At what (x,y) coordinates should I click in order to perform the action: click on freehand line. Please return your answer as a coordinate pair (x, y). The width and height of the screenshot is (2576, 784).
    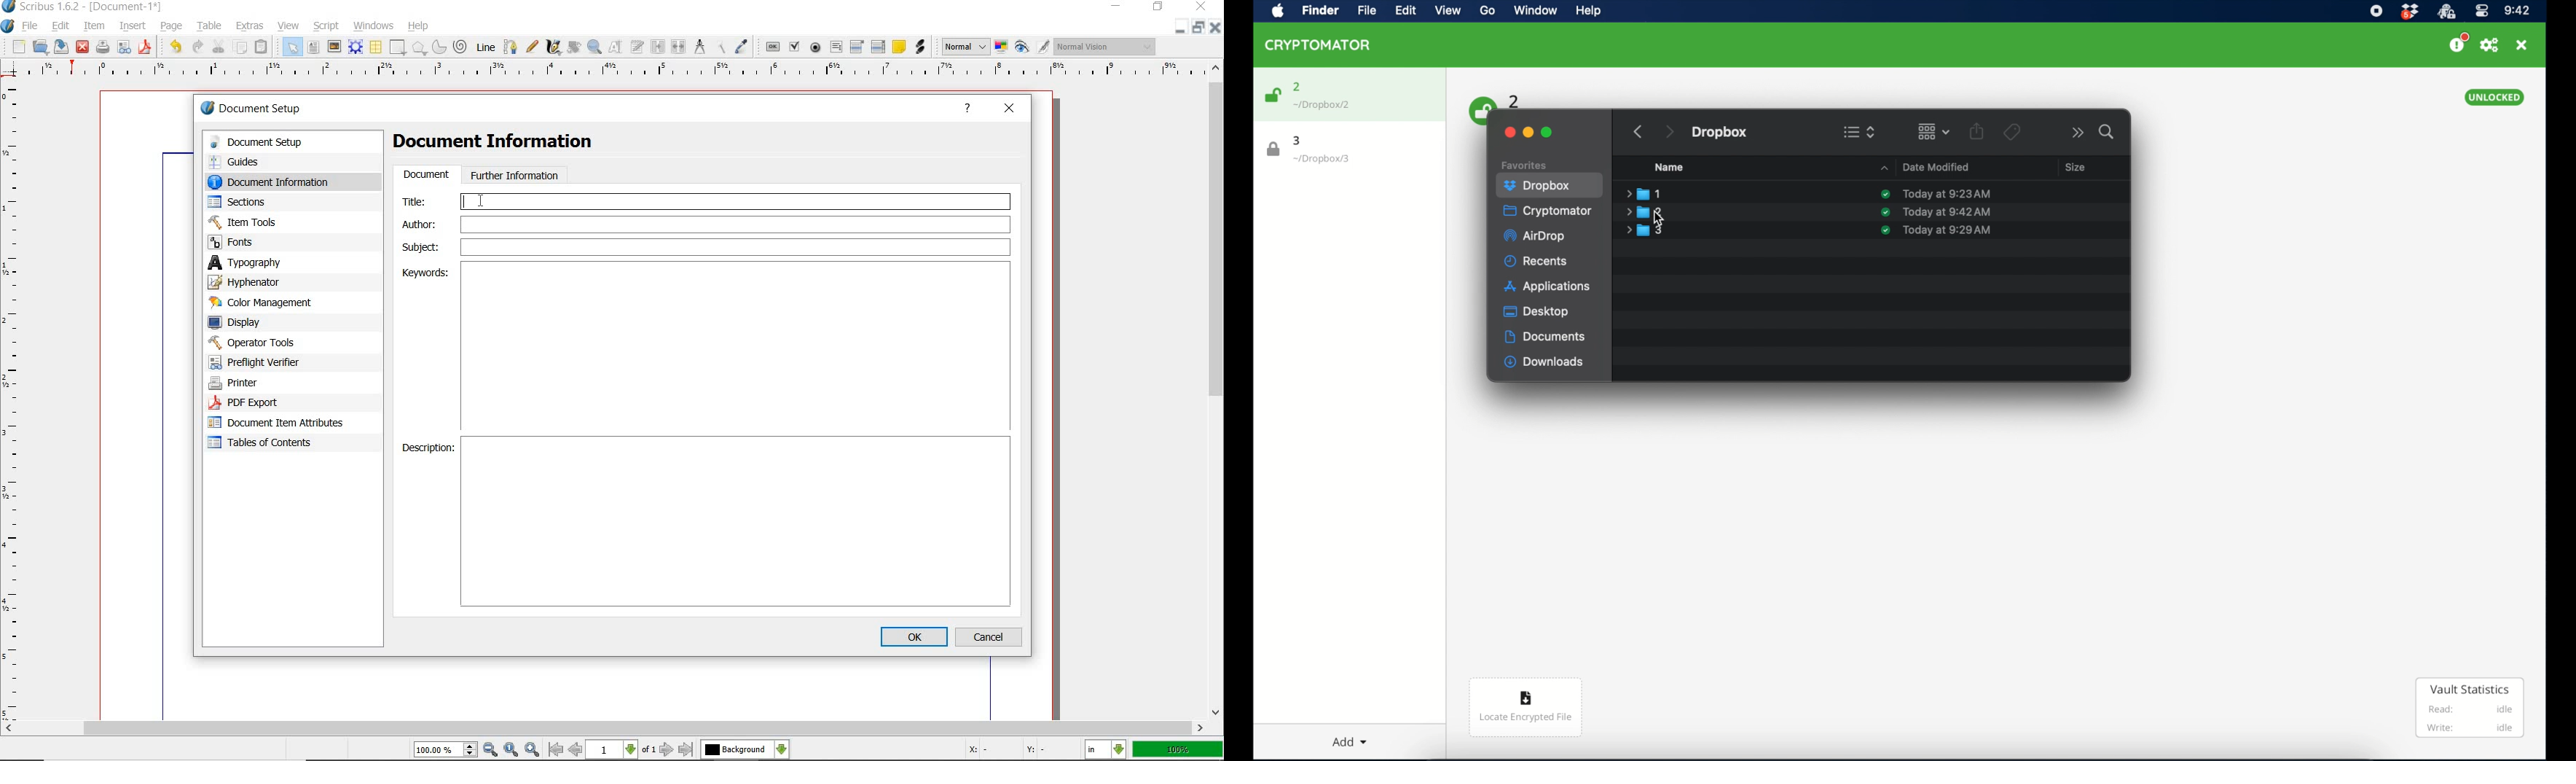
    Looking at the image, I should click on (531, 46).